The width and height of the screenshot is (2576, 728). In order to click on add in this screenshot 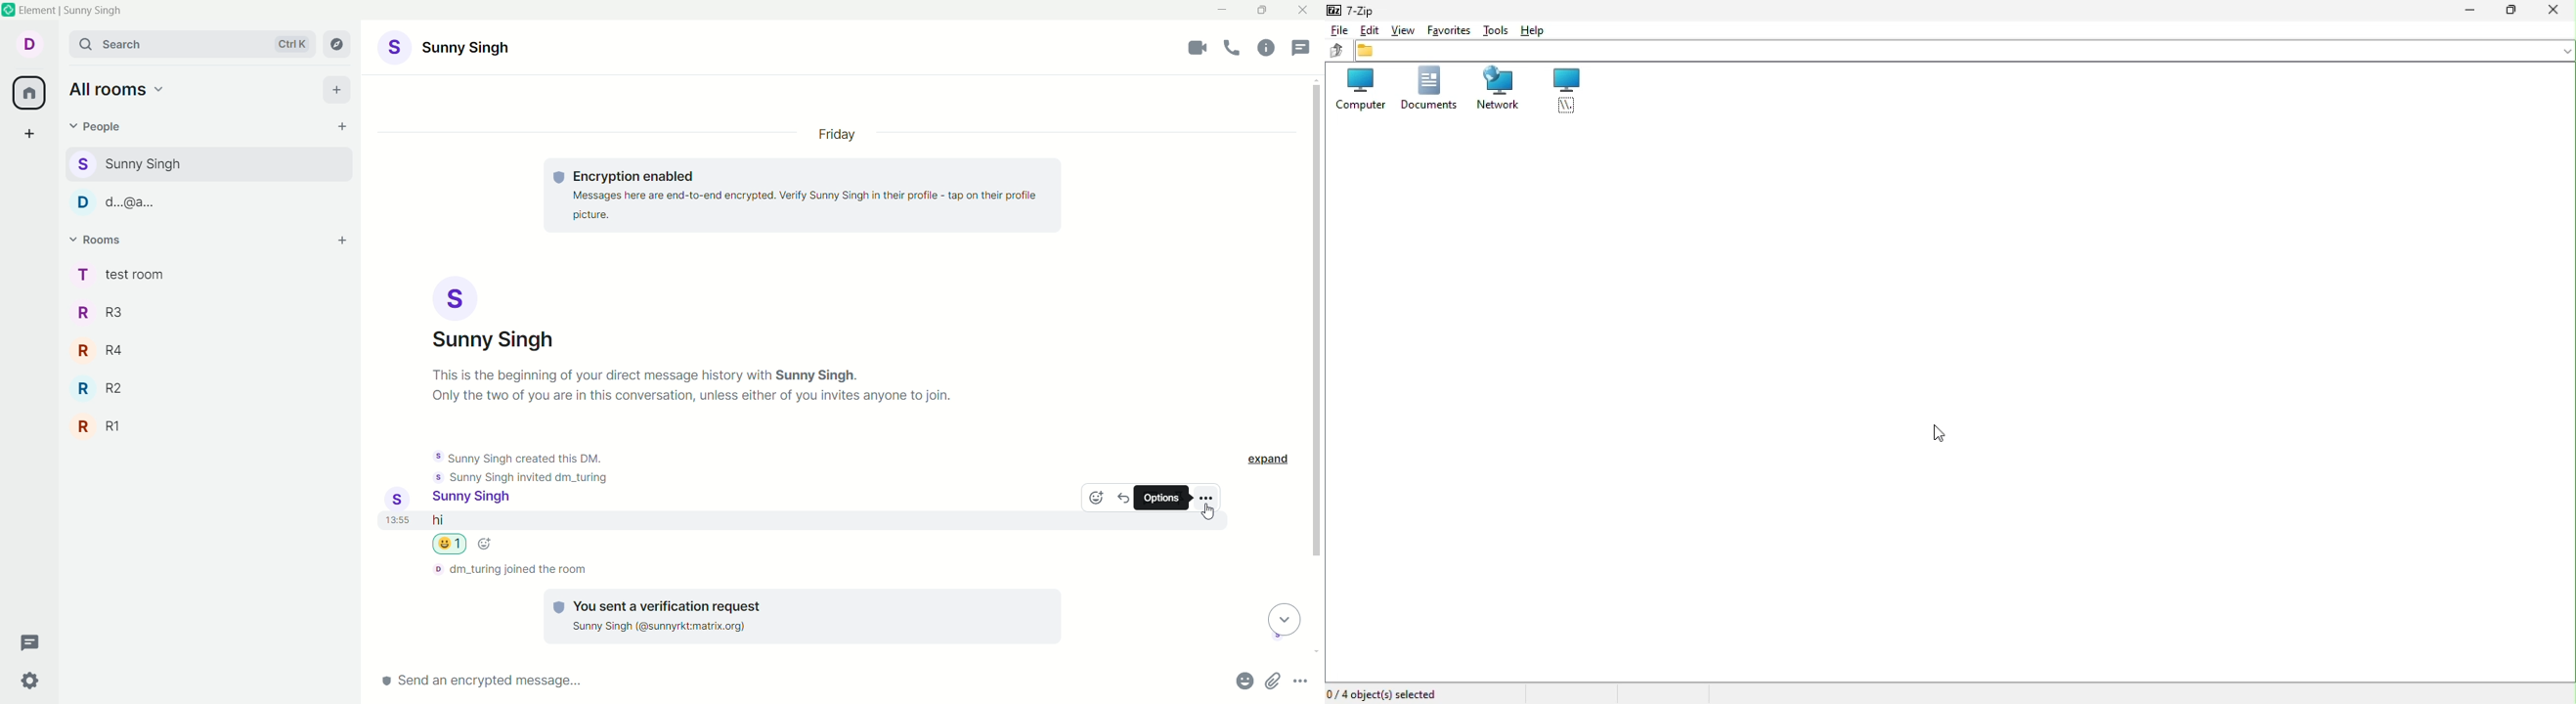, I will do `click(341, 244)`.